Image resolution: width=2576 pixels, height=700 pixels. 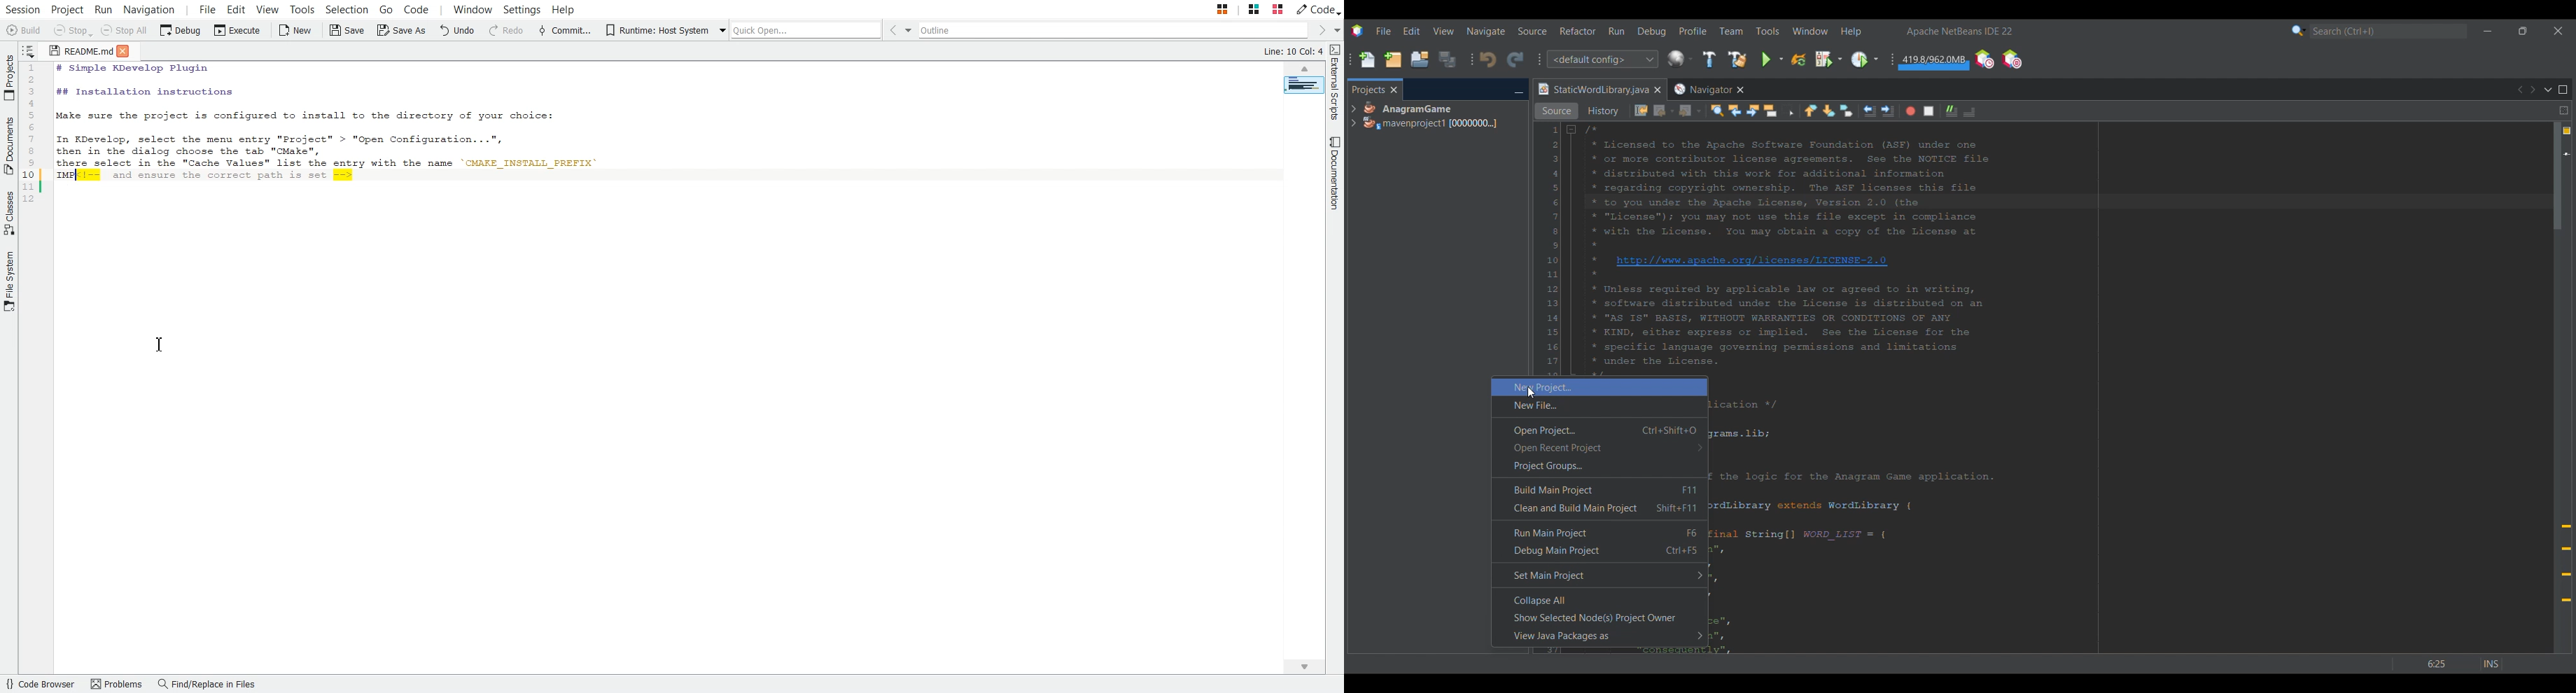 I want to click on Shift line right, so click(x=1887, y=111).